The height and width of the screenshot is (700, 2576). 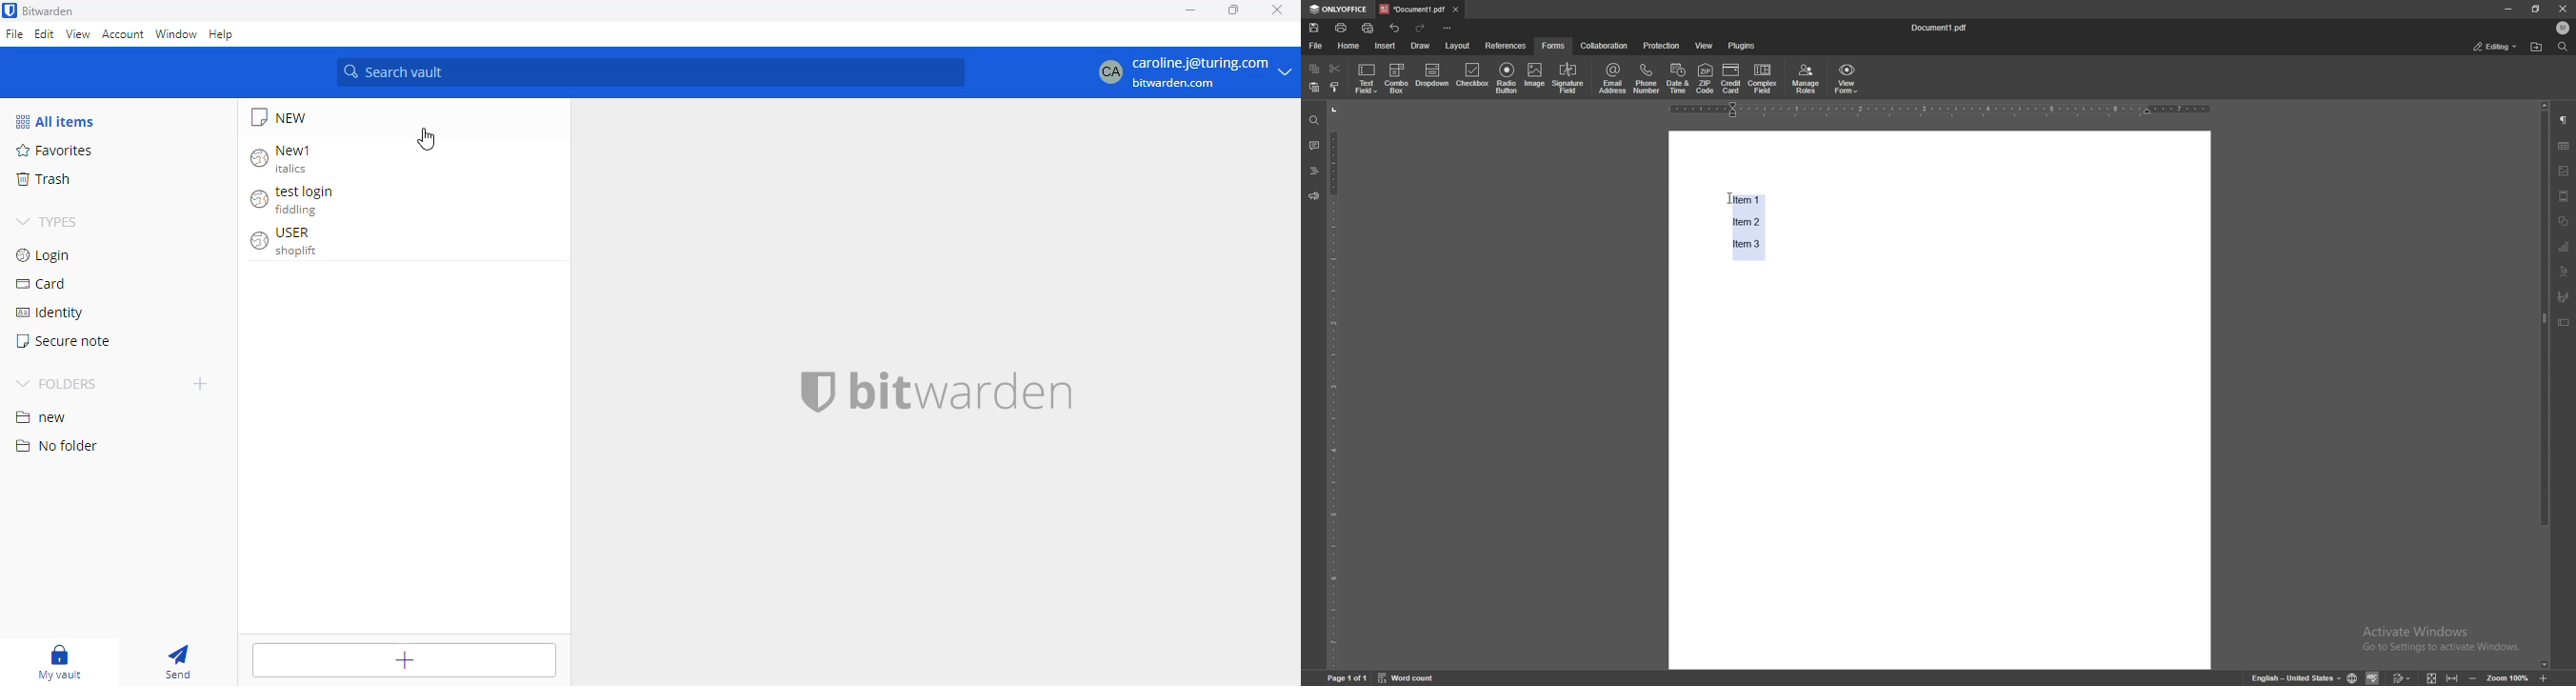 What do you see at coordinates (2565, 146) in the screenshot?
I see `chart` at bounding box center [2565, 146].